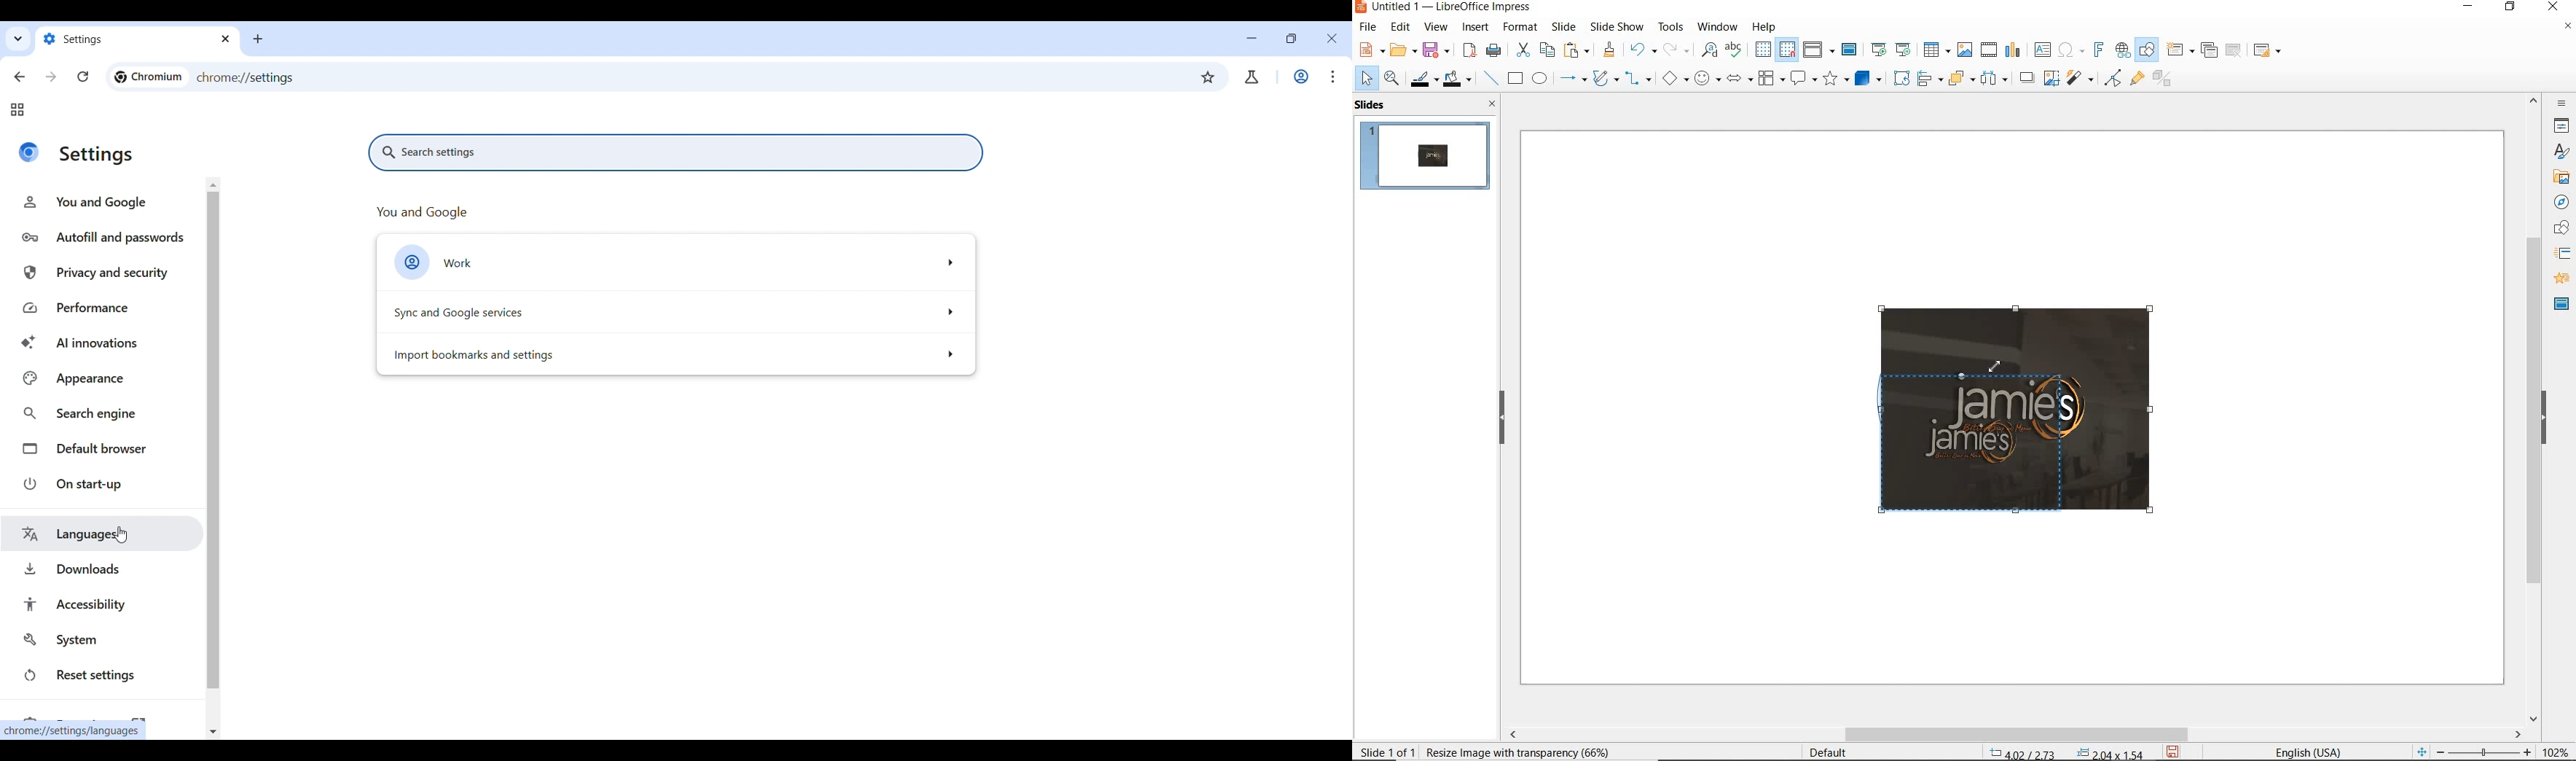 This screenshot has height=784, width=2576. Describe the element at coordinates (2068, 48) in the screenshot. I see `insert special characters` at that location.